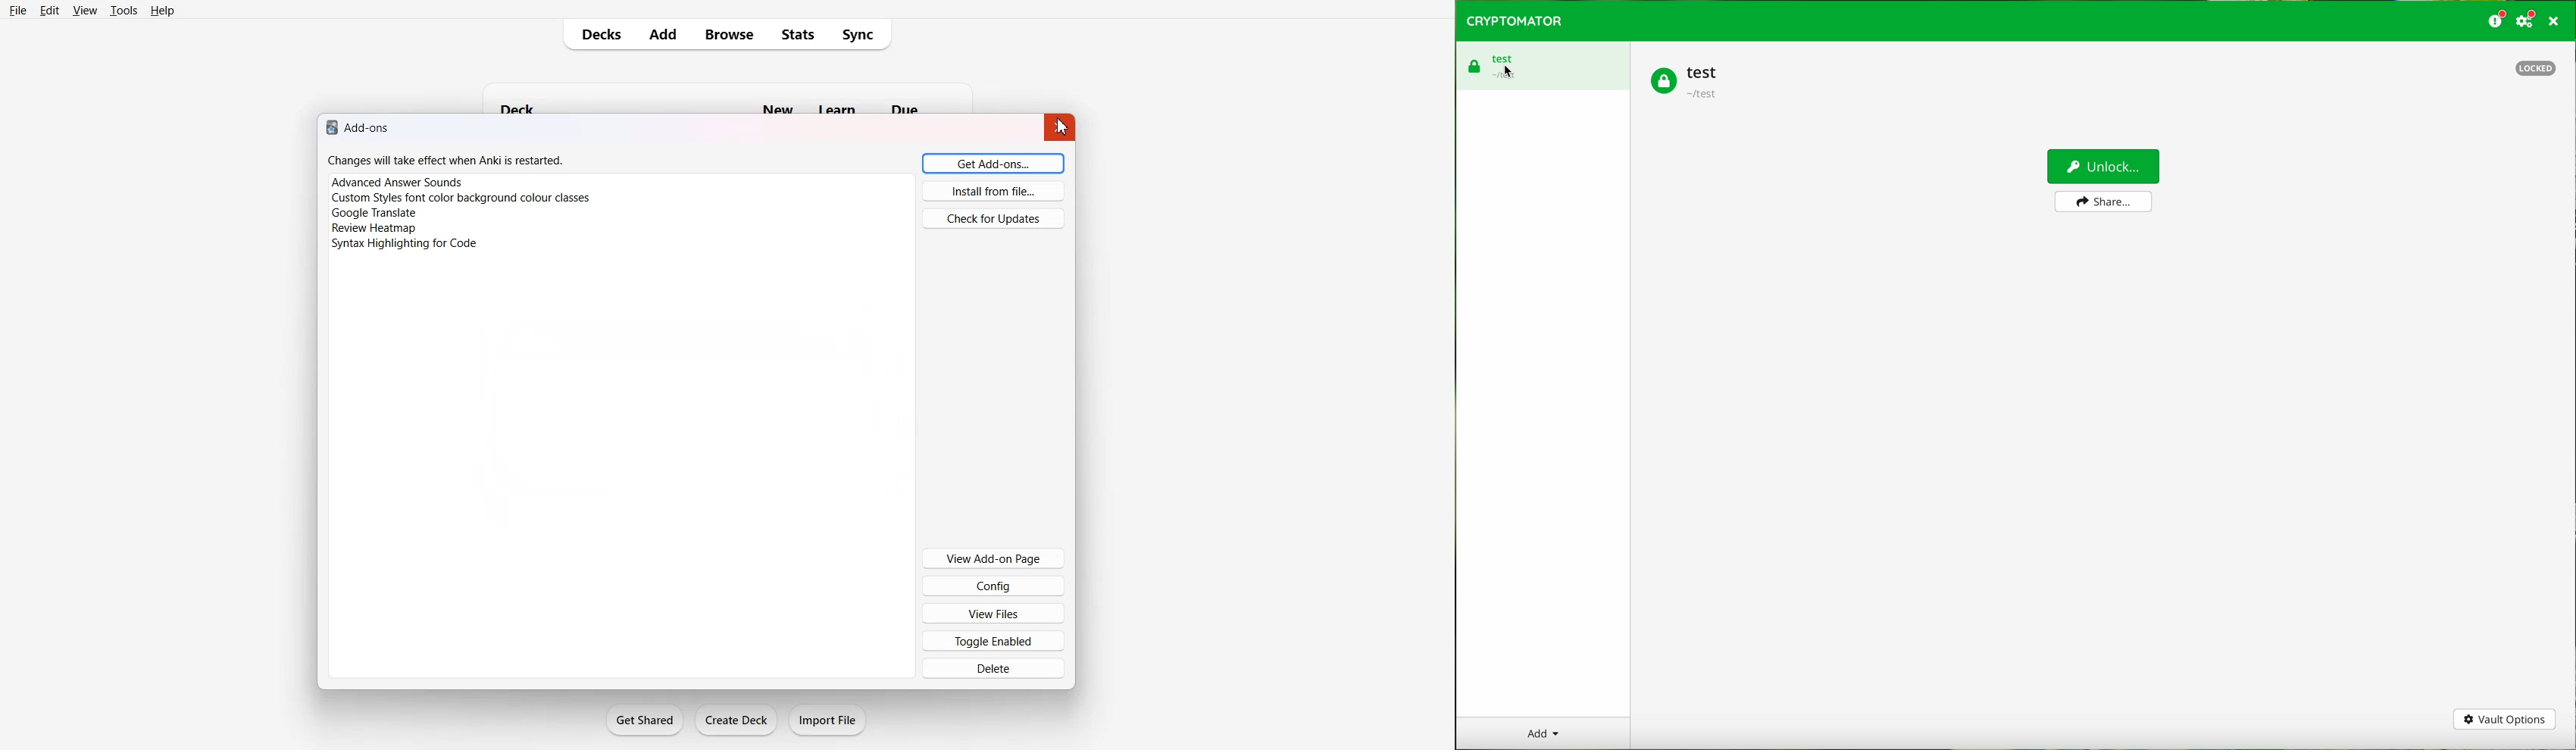  What do you see at coordinates (18, 11) in the screenshot?
I see `File` at bounding box center [18, 11].